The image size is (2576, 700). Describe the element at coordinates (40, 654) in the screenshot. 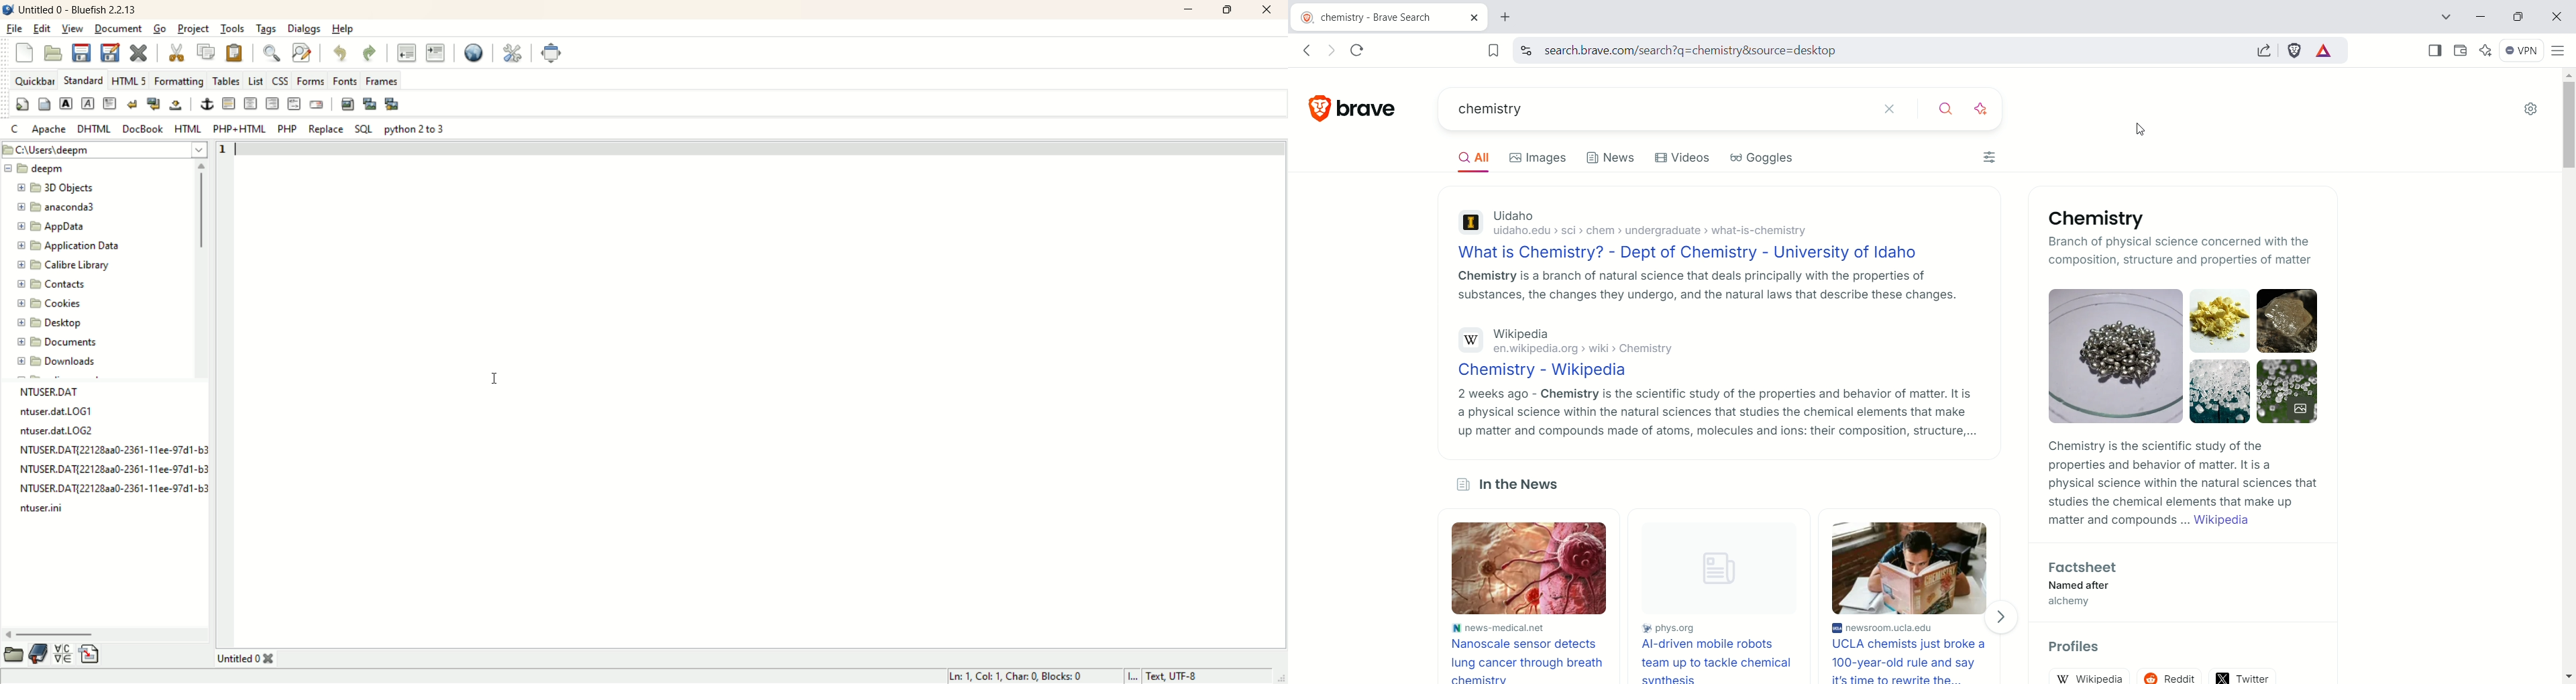

I see `documentations` at that location.